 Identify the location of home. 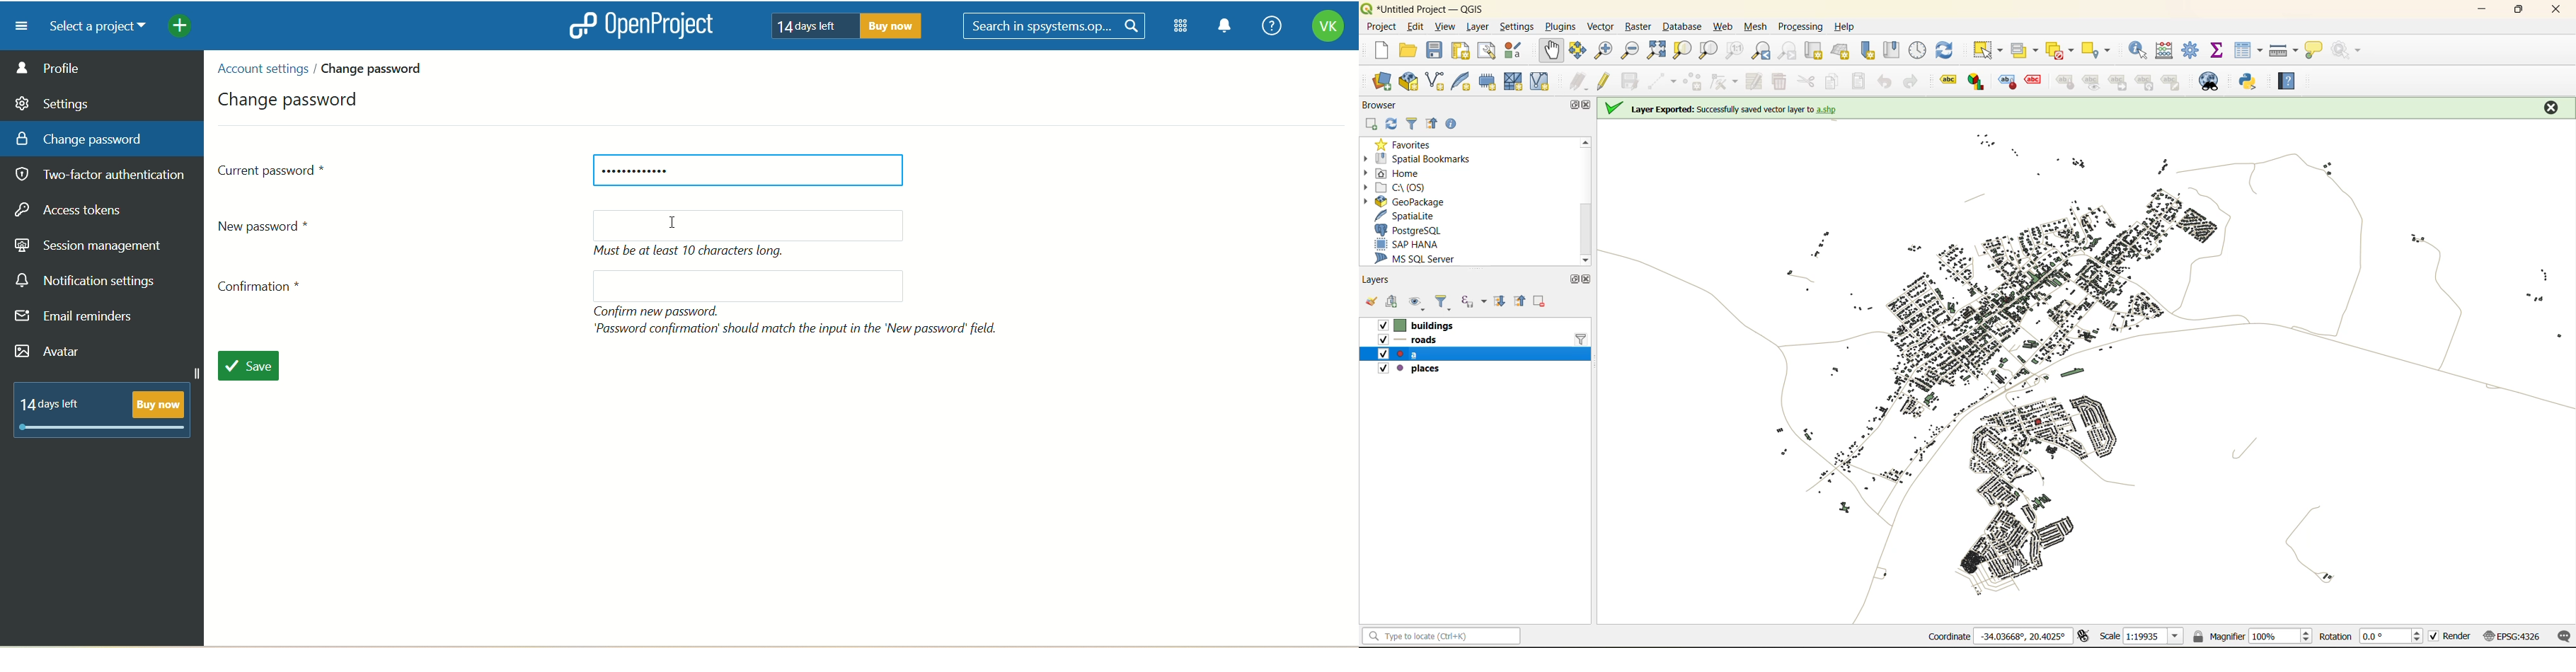
(1406, 173).